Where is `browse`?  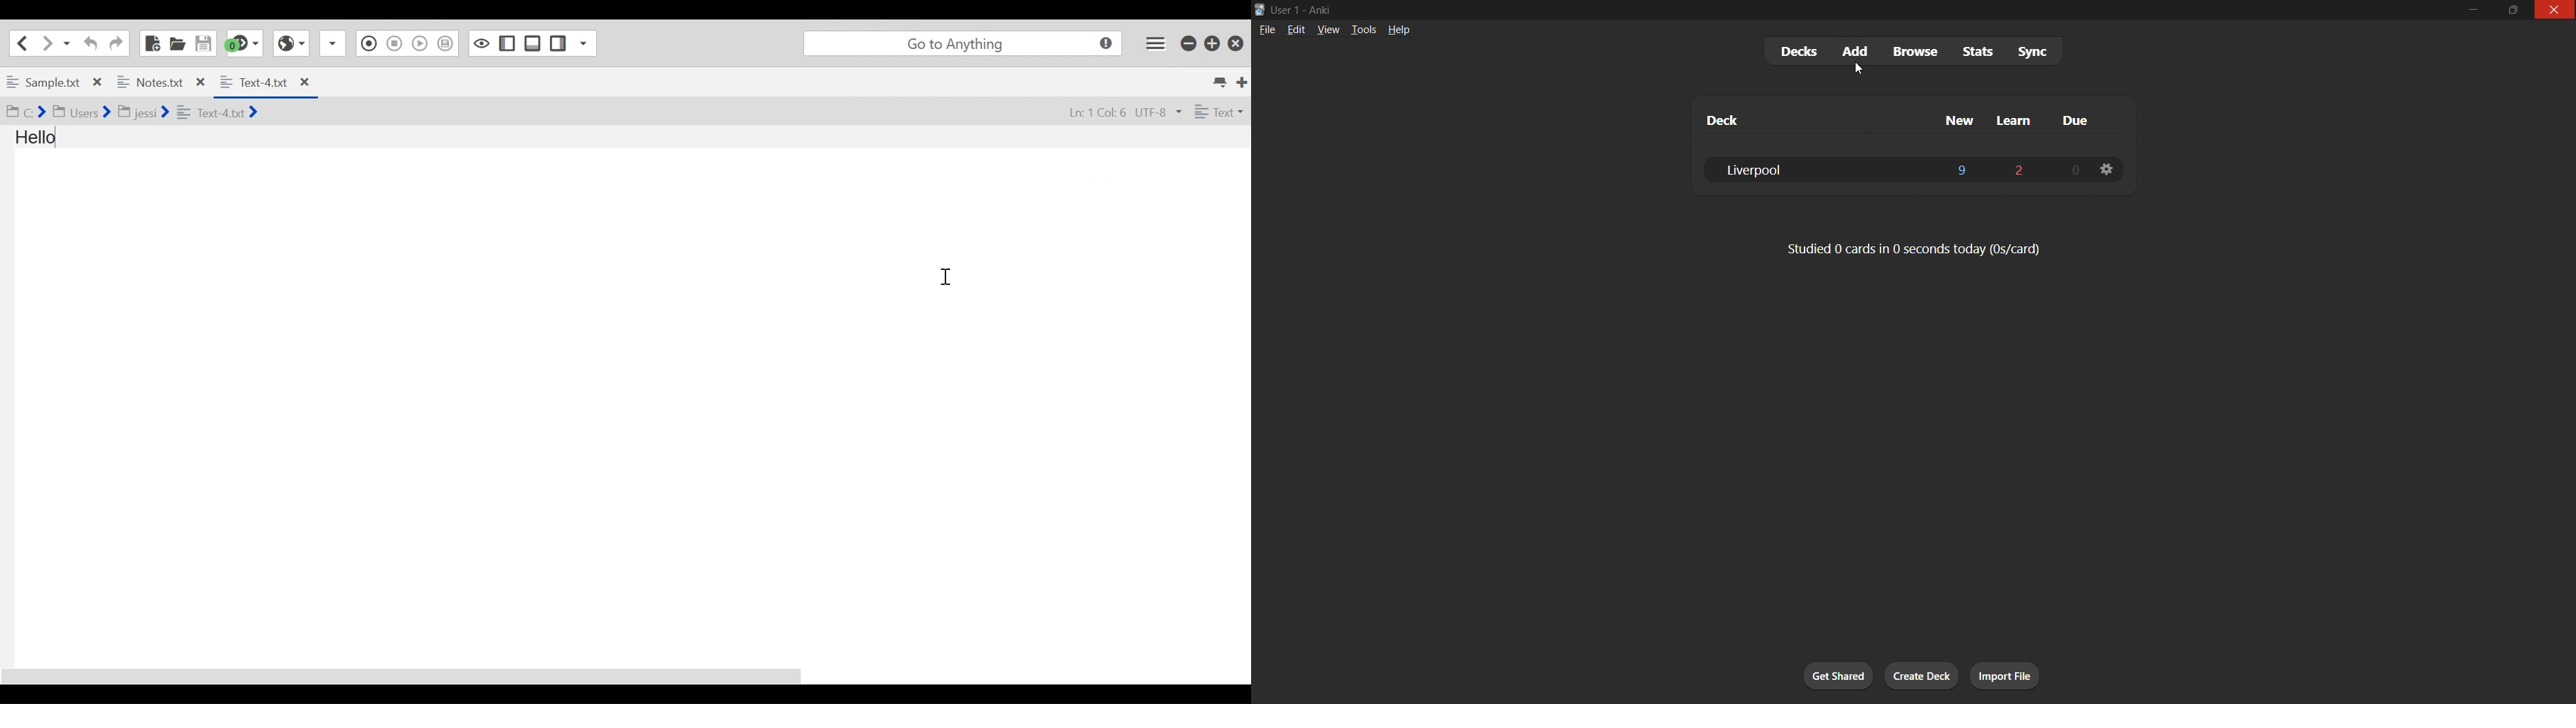
browse is located at coordinates (1918, 50).